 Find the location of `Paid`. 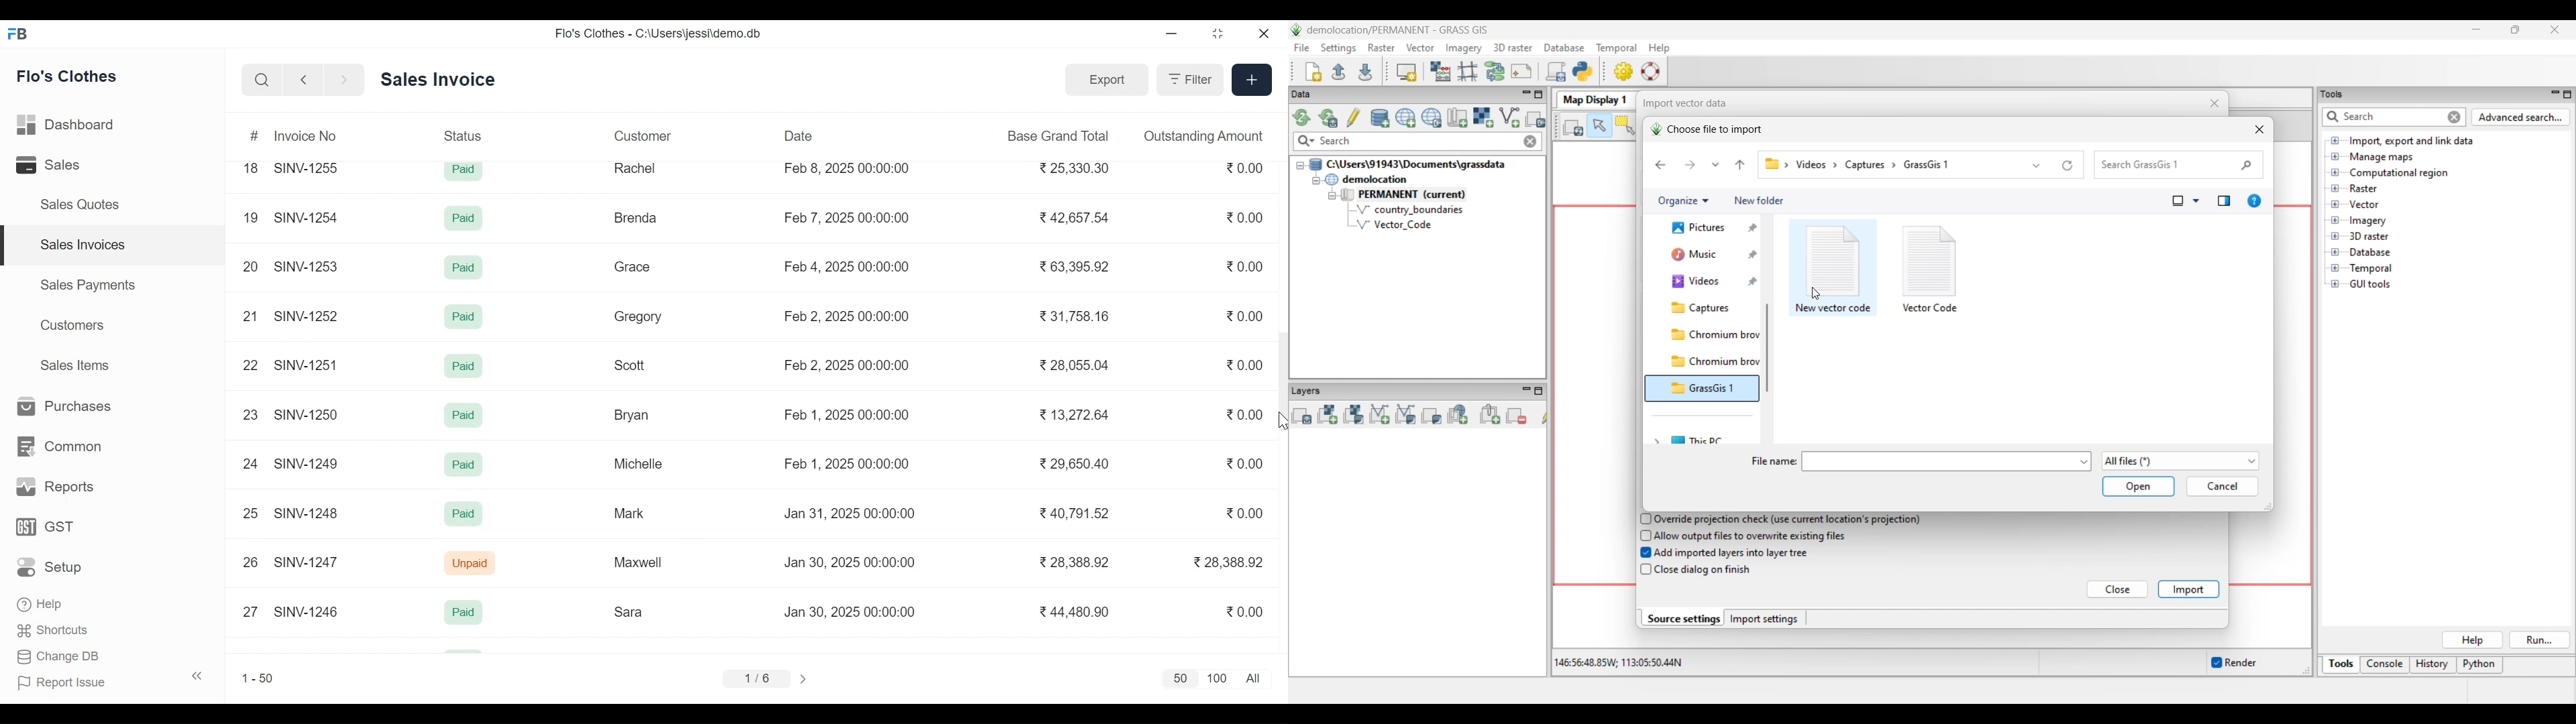

Paid is located at coordinates (464, 612).